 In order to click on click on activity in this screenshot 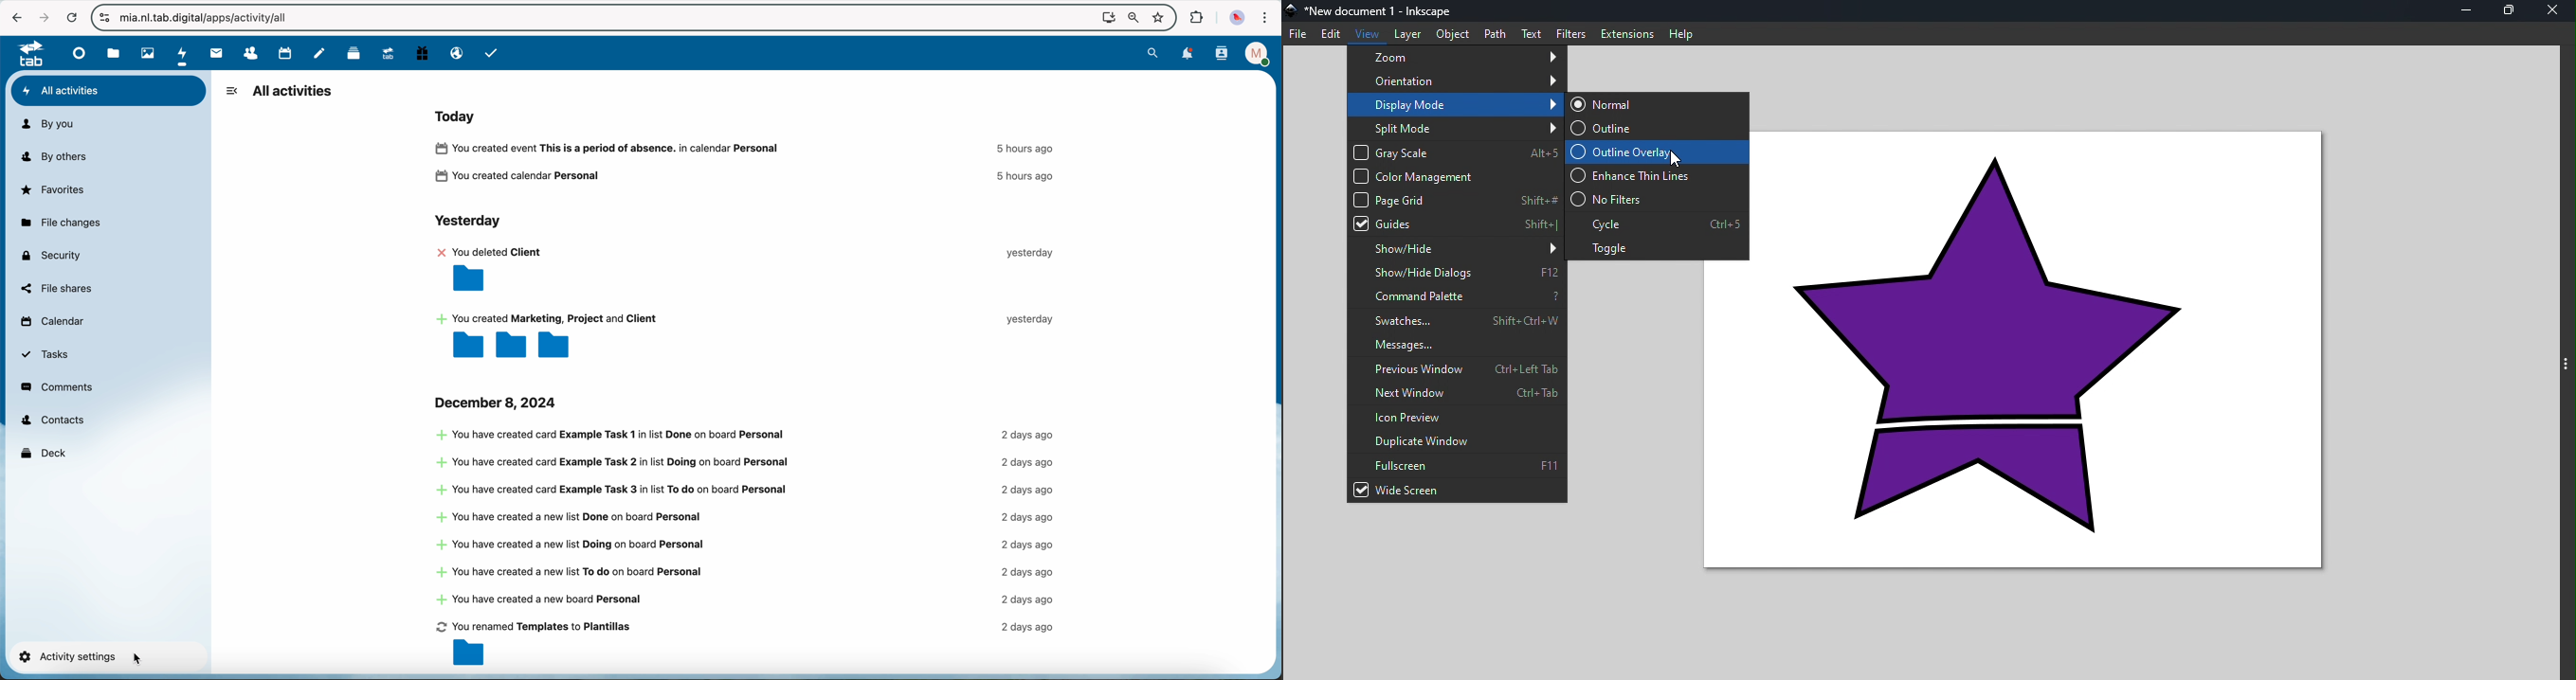, I will do `click(183, 54)`.